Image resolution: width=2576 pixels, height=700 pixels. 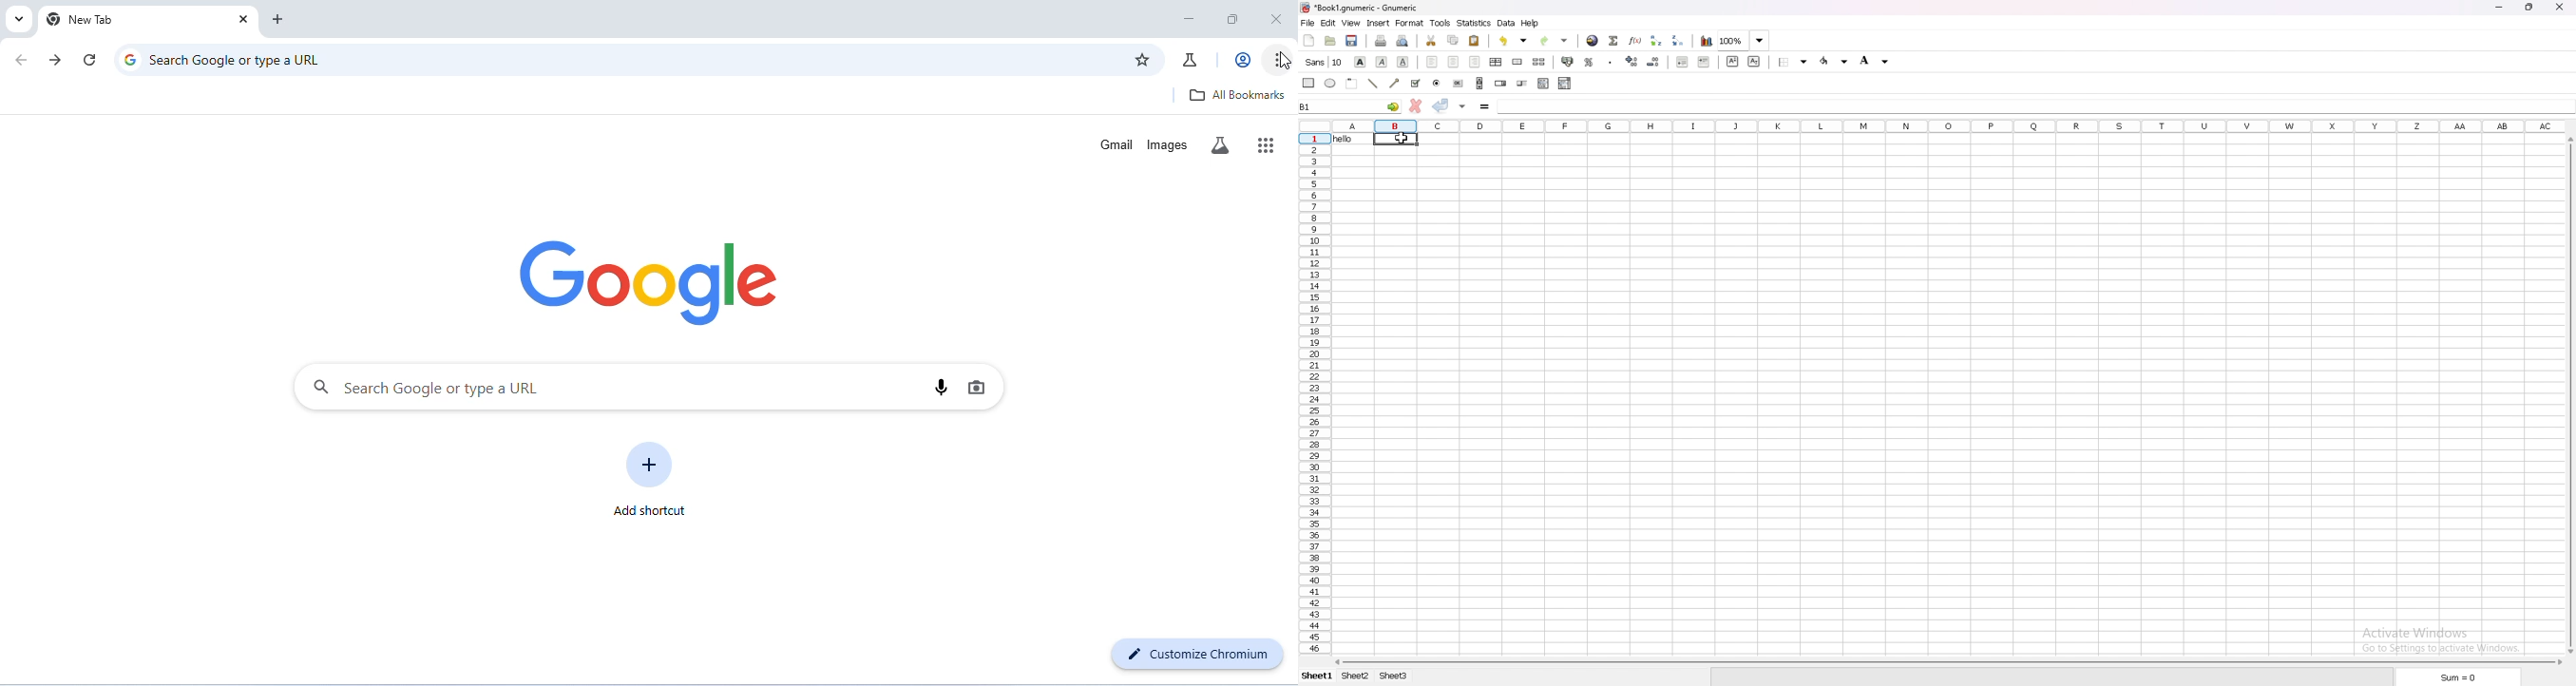 I want to click on tab, so click(x=1355, y=677).